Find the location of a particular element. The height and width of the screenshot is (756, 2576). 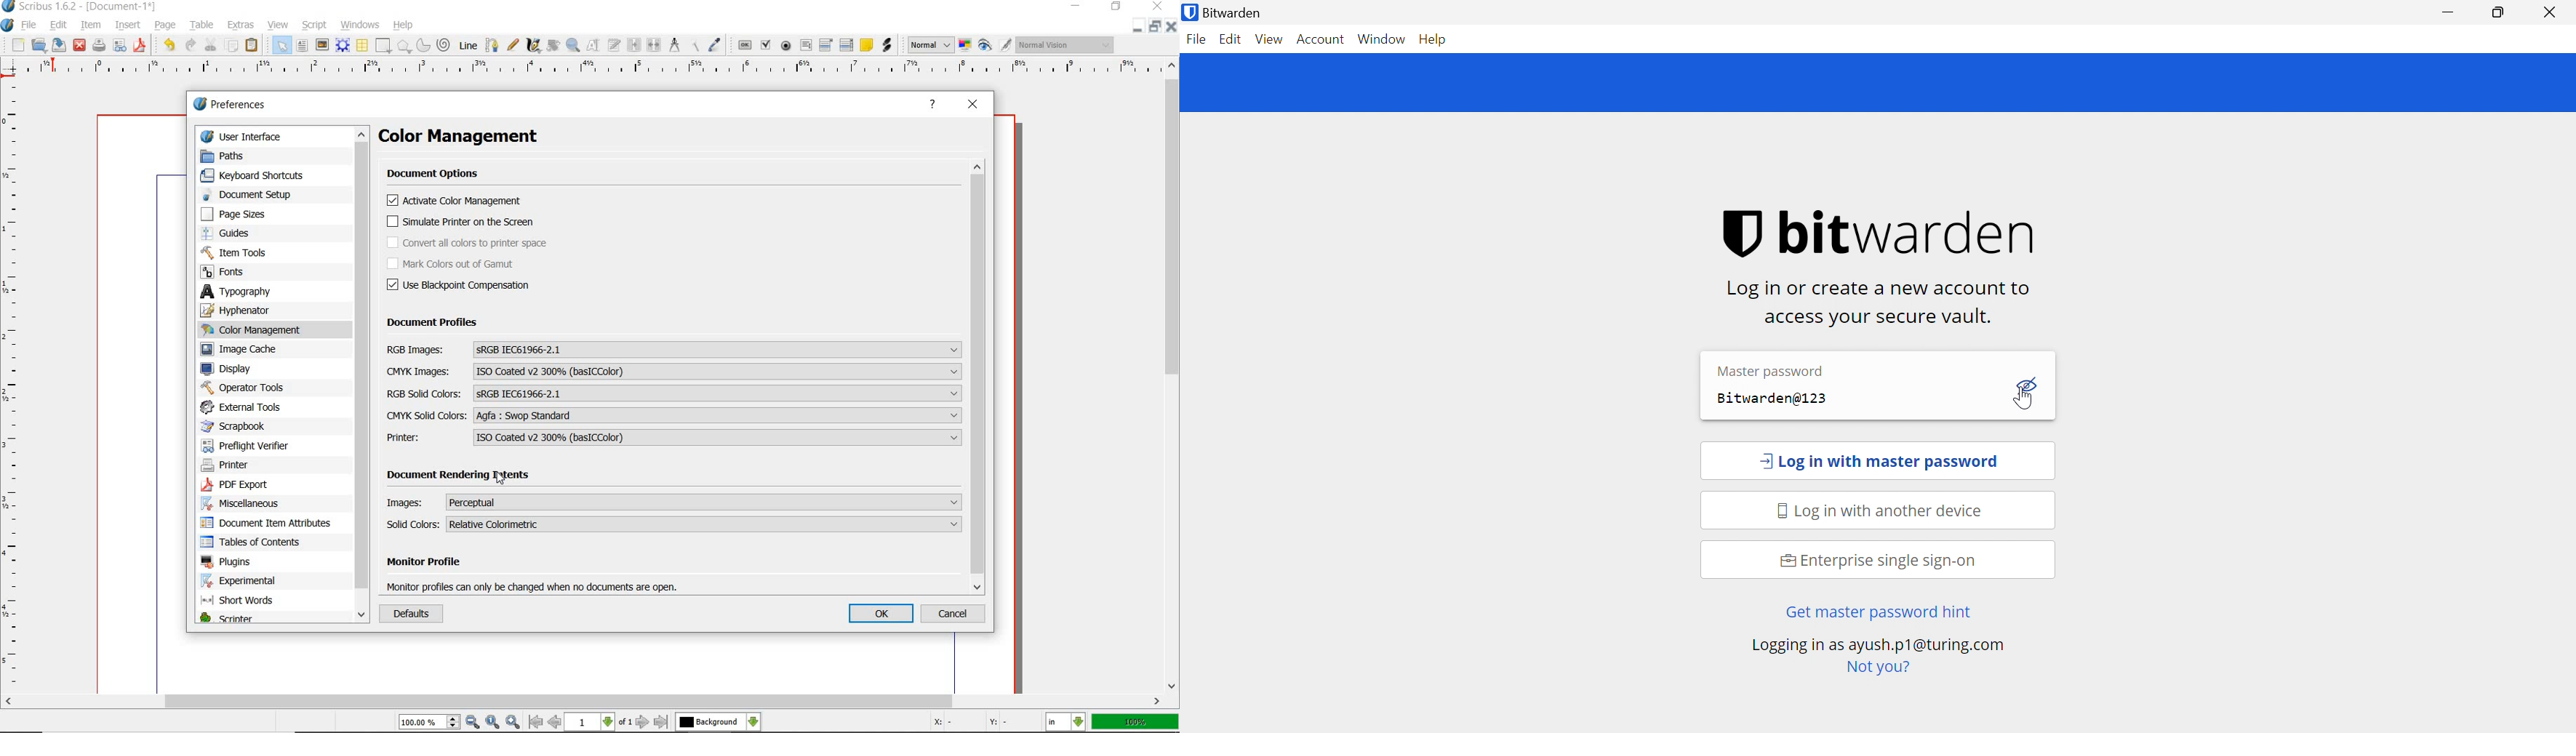

minimize is located at coordinates (1078, 7).